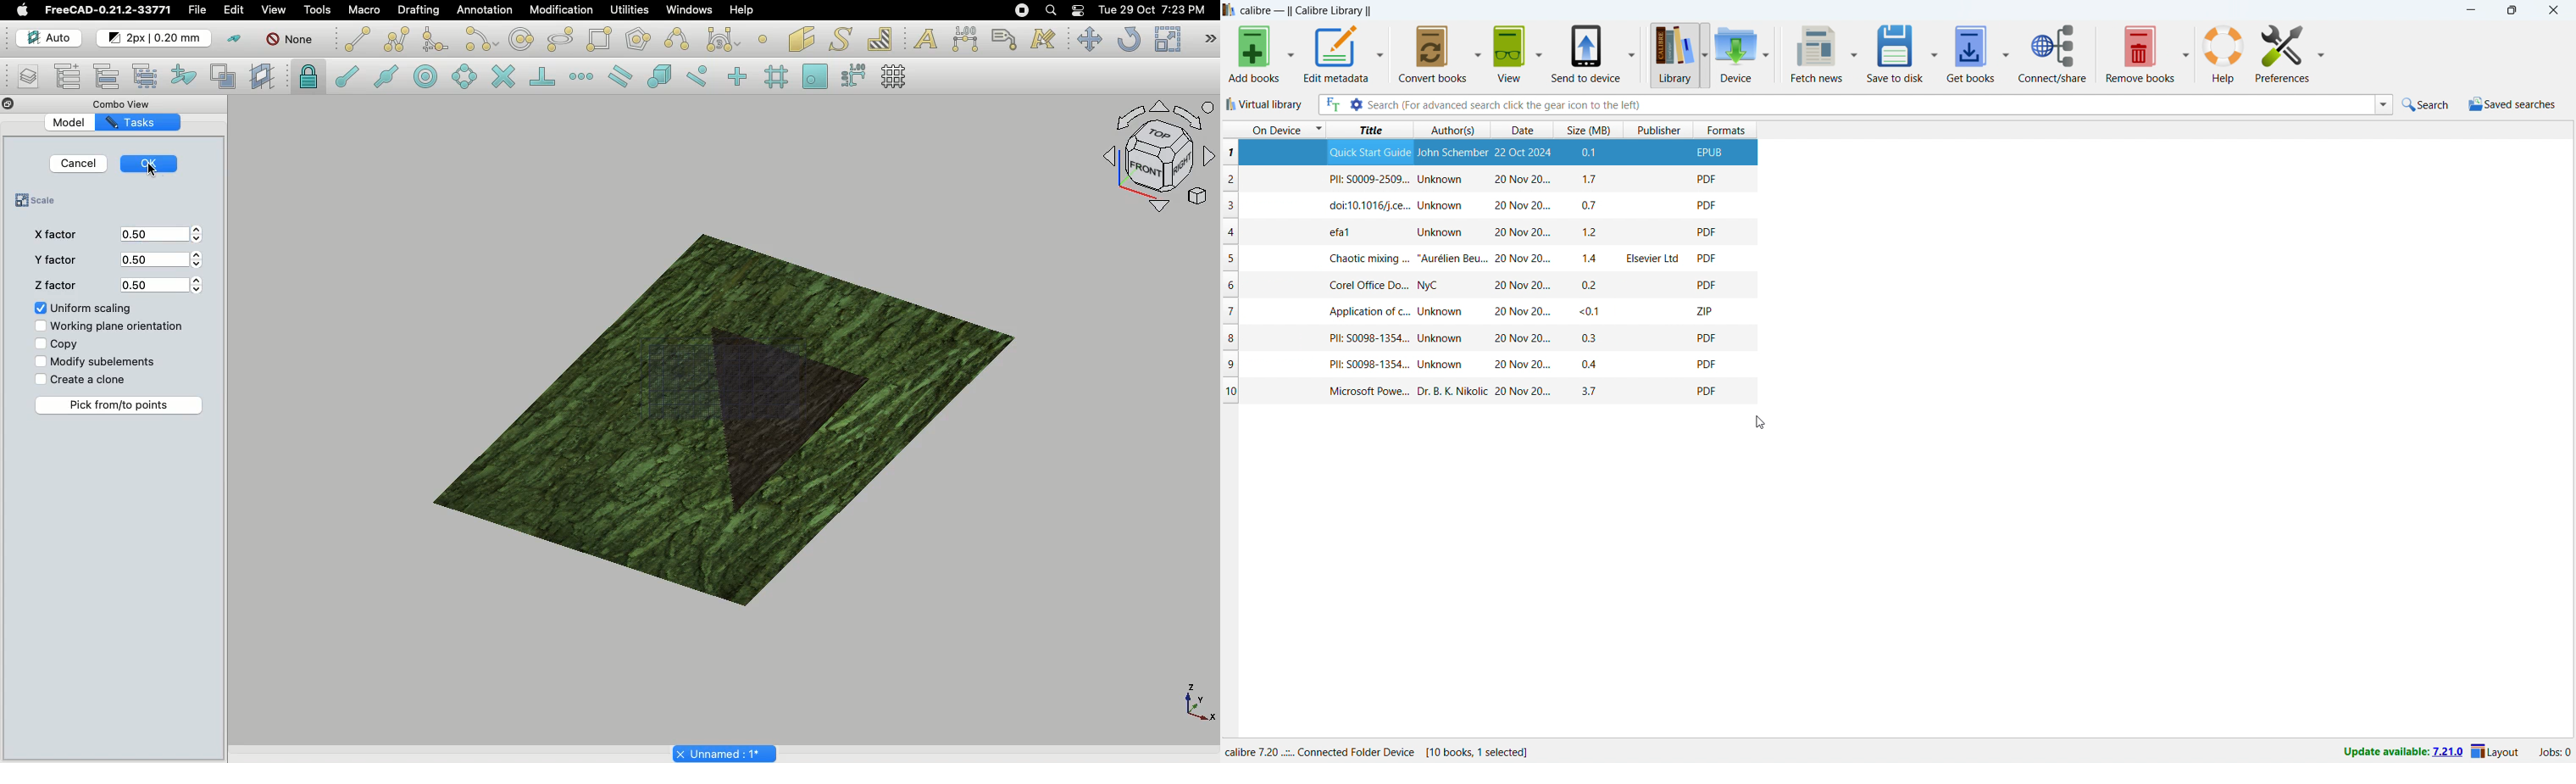 The width and height of the screenshot is (2576, 784). Describe the element at coordinates (778, 76) in the screenshot. I see `Snap grid` at that location.